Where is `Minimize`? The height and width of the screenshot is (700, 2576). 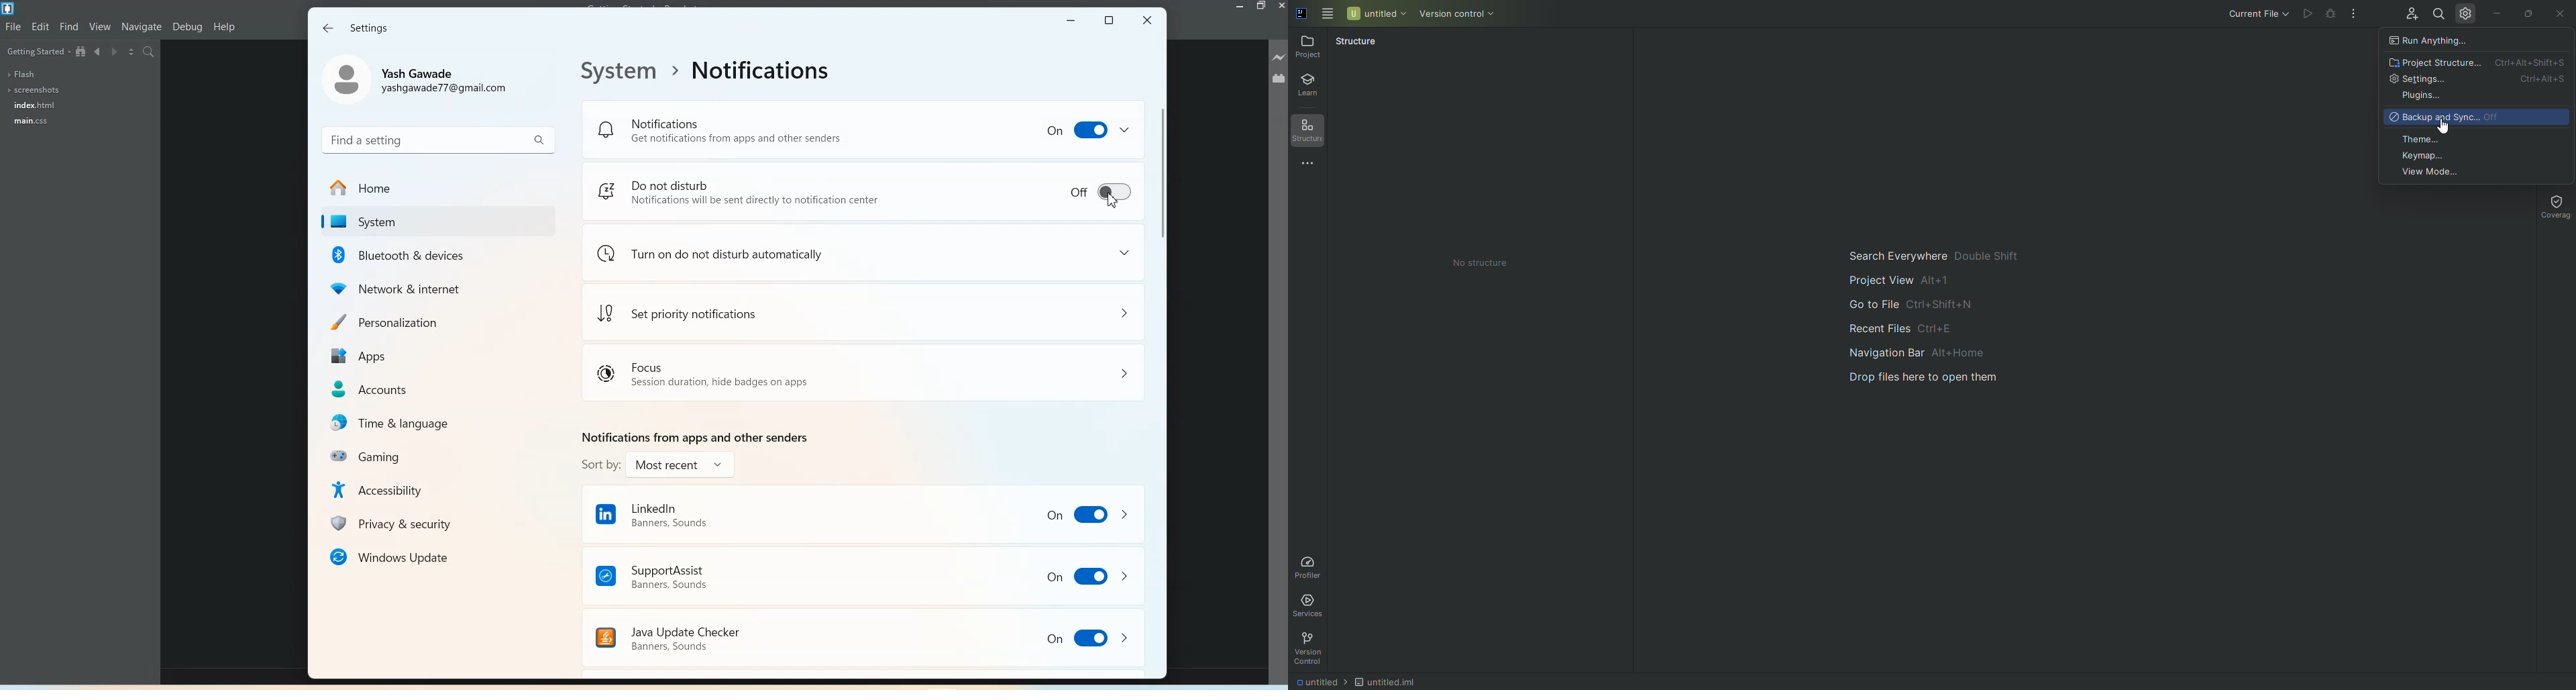
Minimize is located at coordinates (1240, 7).